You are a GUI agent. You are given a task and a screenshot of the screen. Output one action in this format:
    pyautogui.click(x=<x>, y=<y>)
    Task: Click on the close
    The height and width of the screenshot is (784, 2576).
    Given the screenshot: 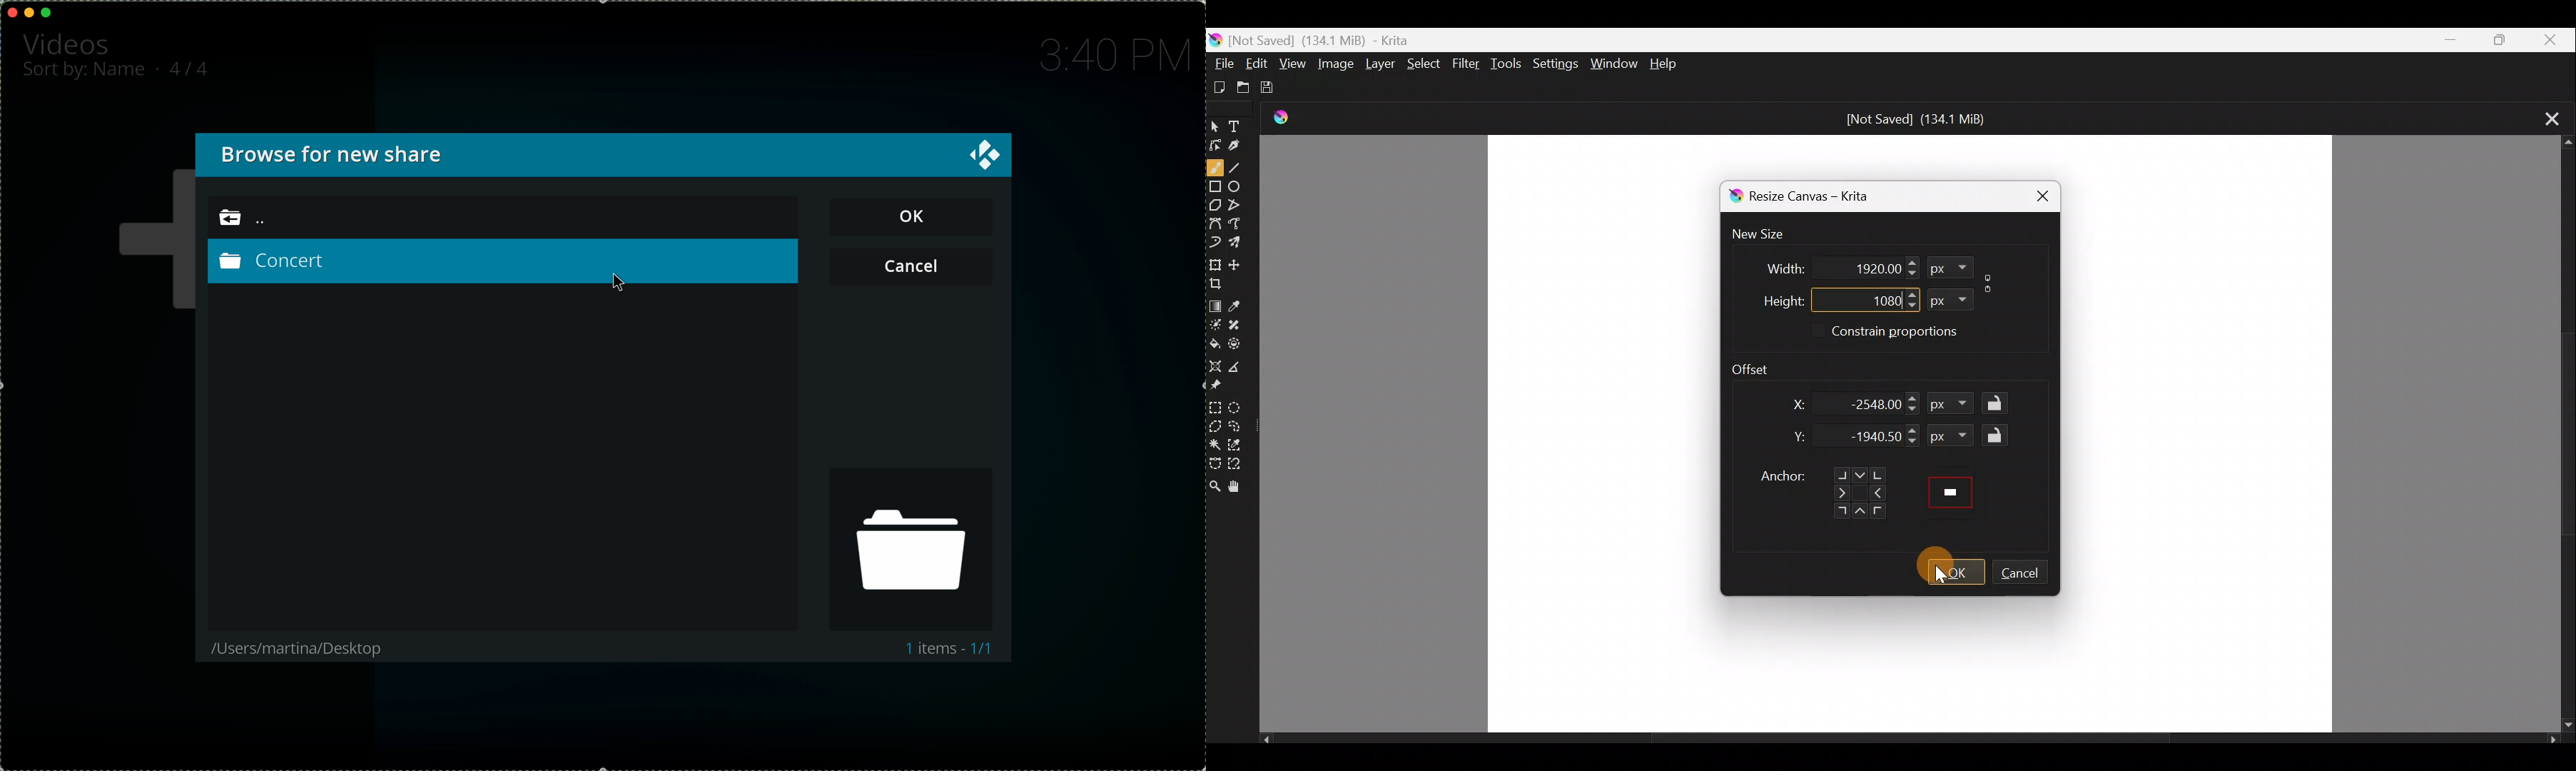 What is the action you would take?
    pyautogui.click(x=13, y=12)
    